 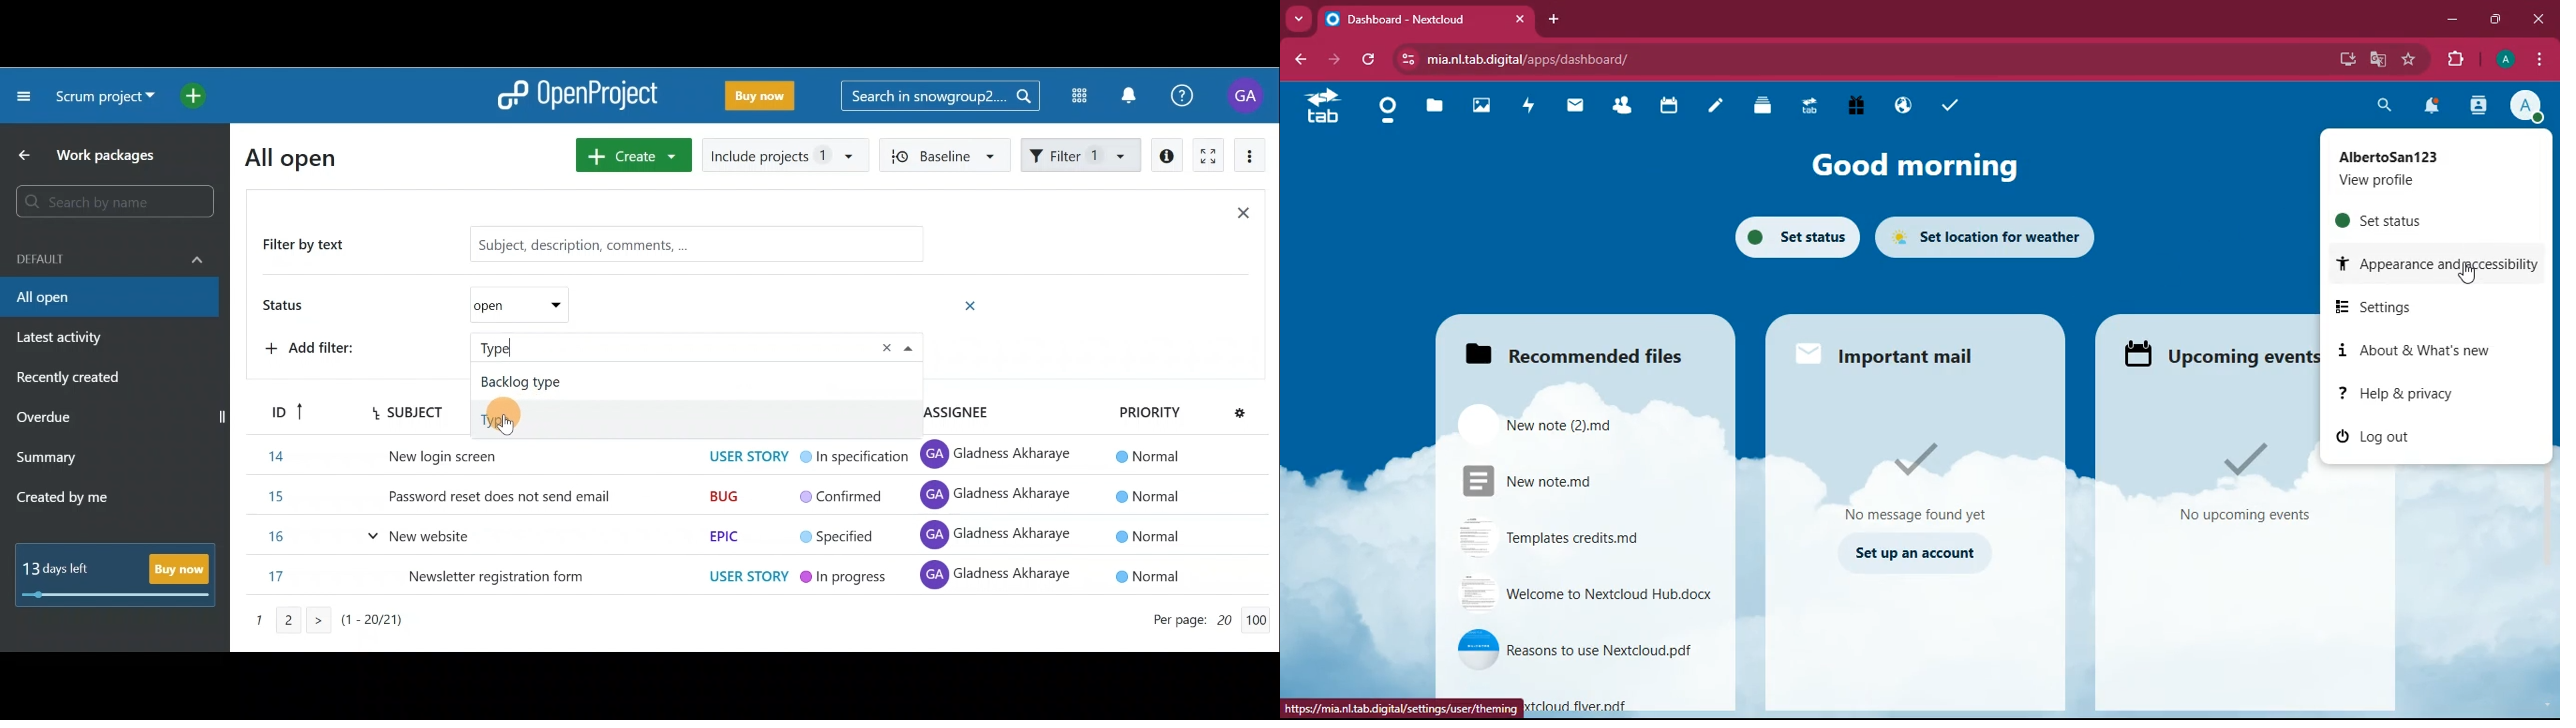 What do you see at coordinates (1568, 483) in the screenshot?
I see `file` at bounding box center [1568, 483].